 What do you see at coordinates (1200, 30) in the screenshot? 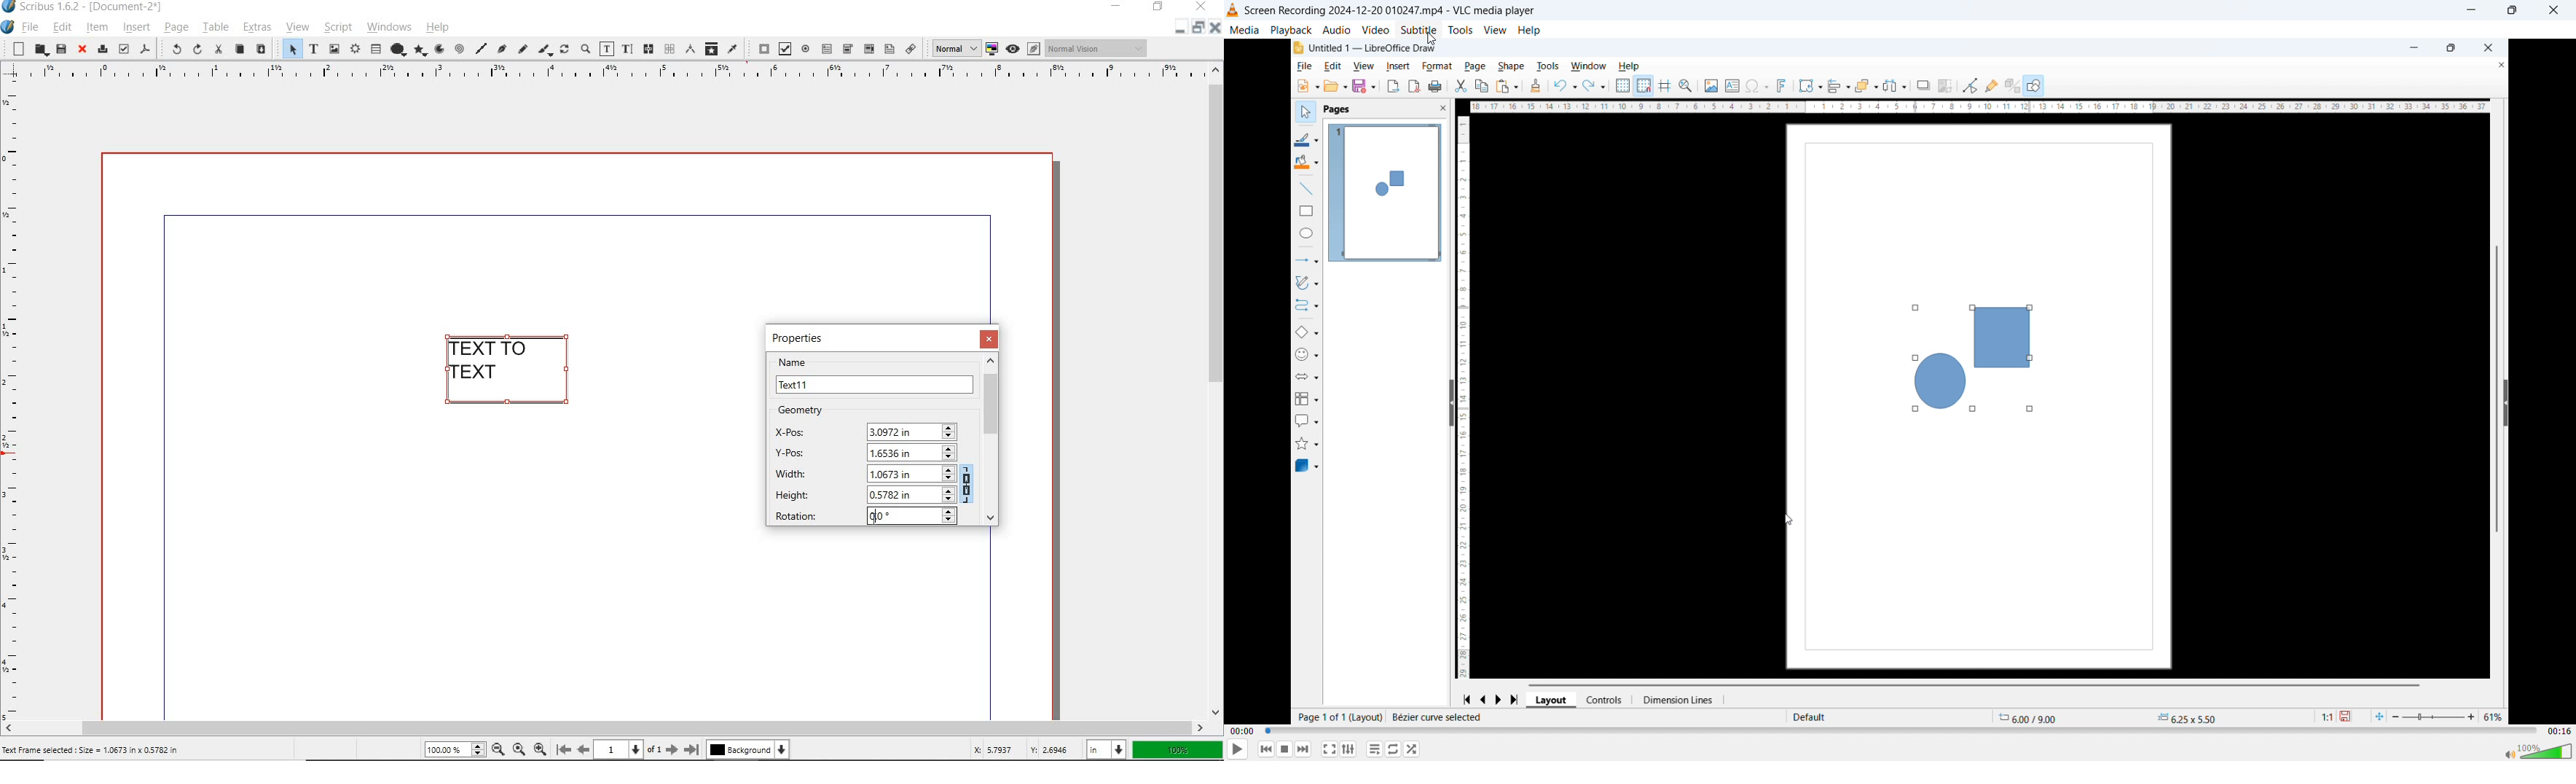
I see `restore` at bounding box center [1200, 30].